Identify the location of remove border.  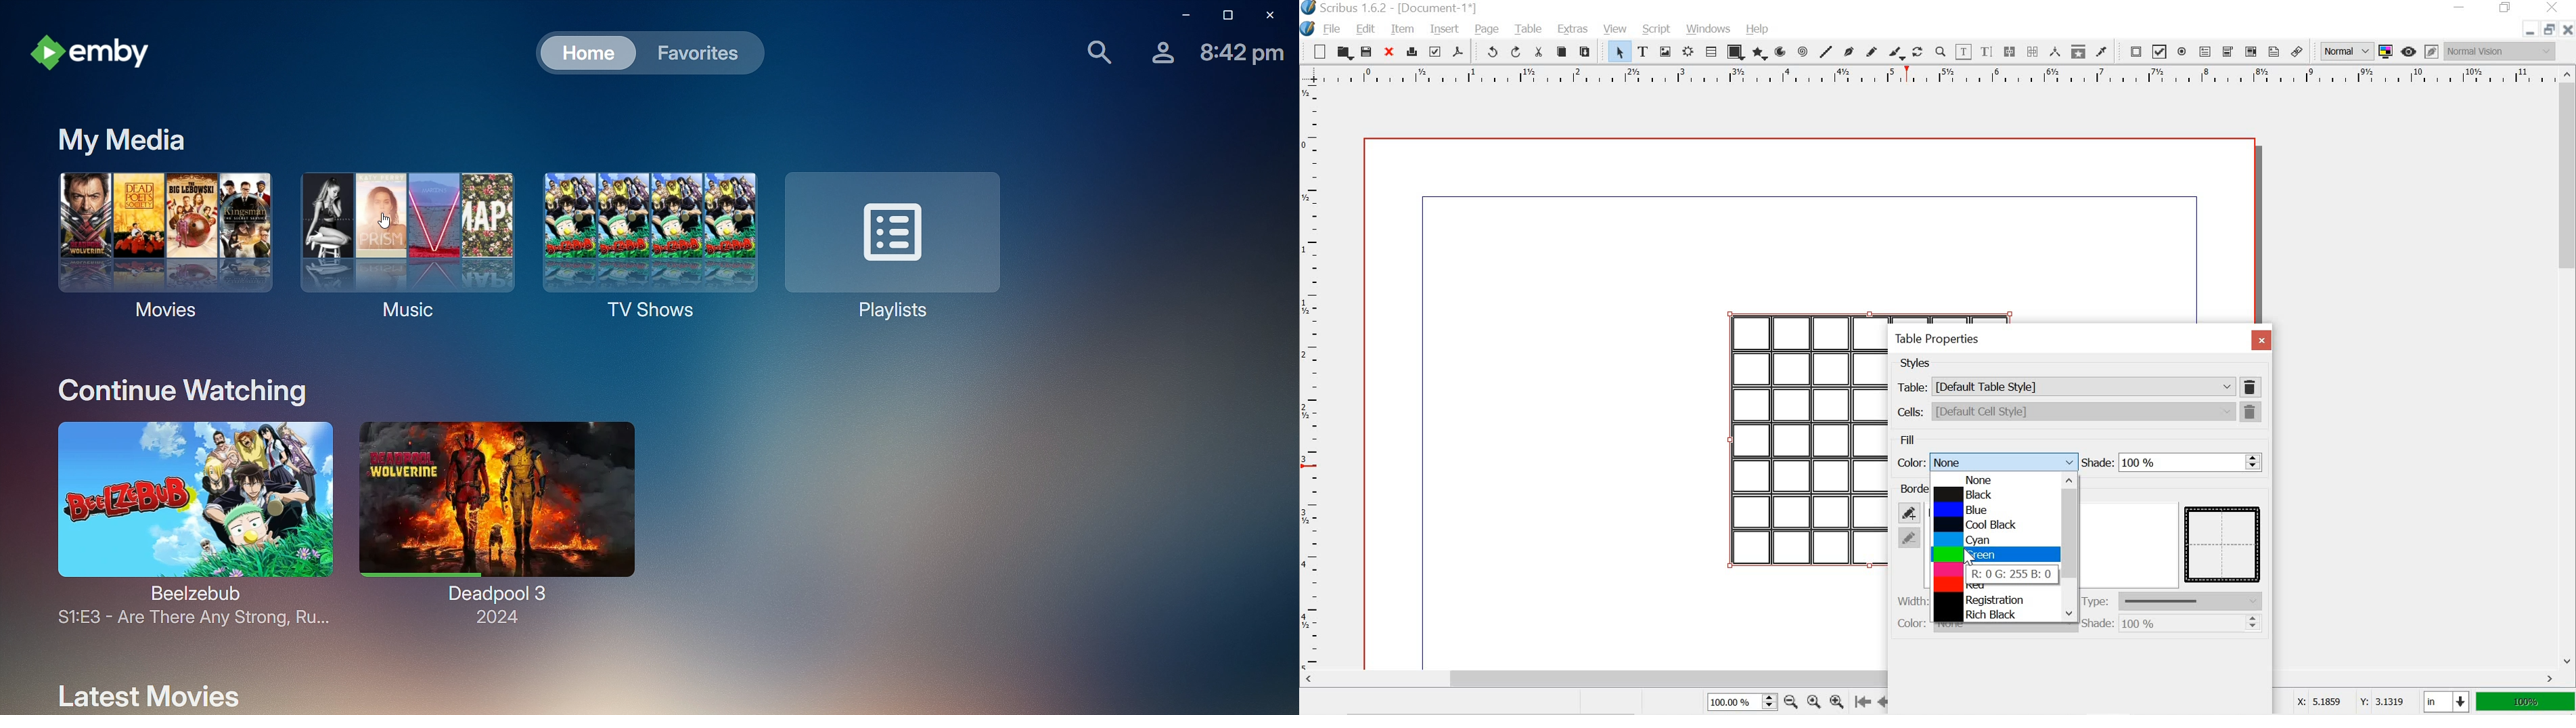
(1910, 537).